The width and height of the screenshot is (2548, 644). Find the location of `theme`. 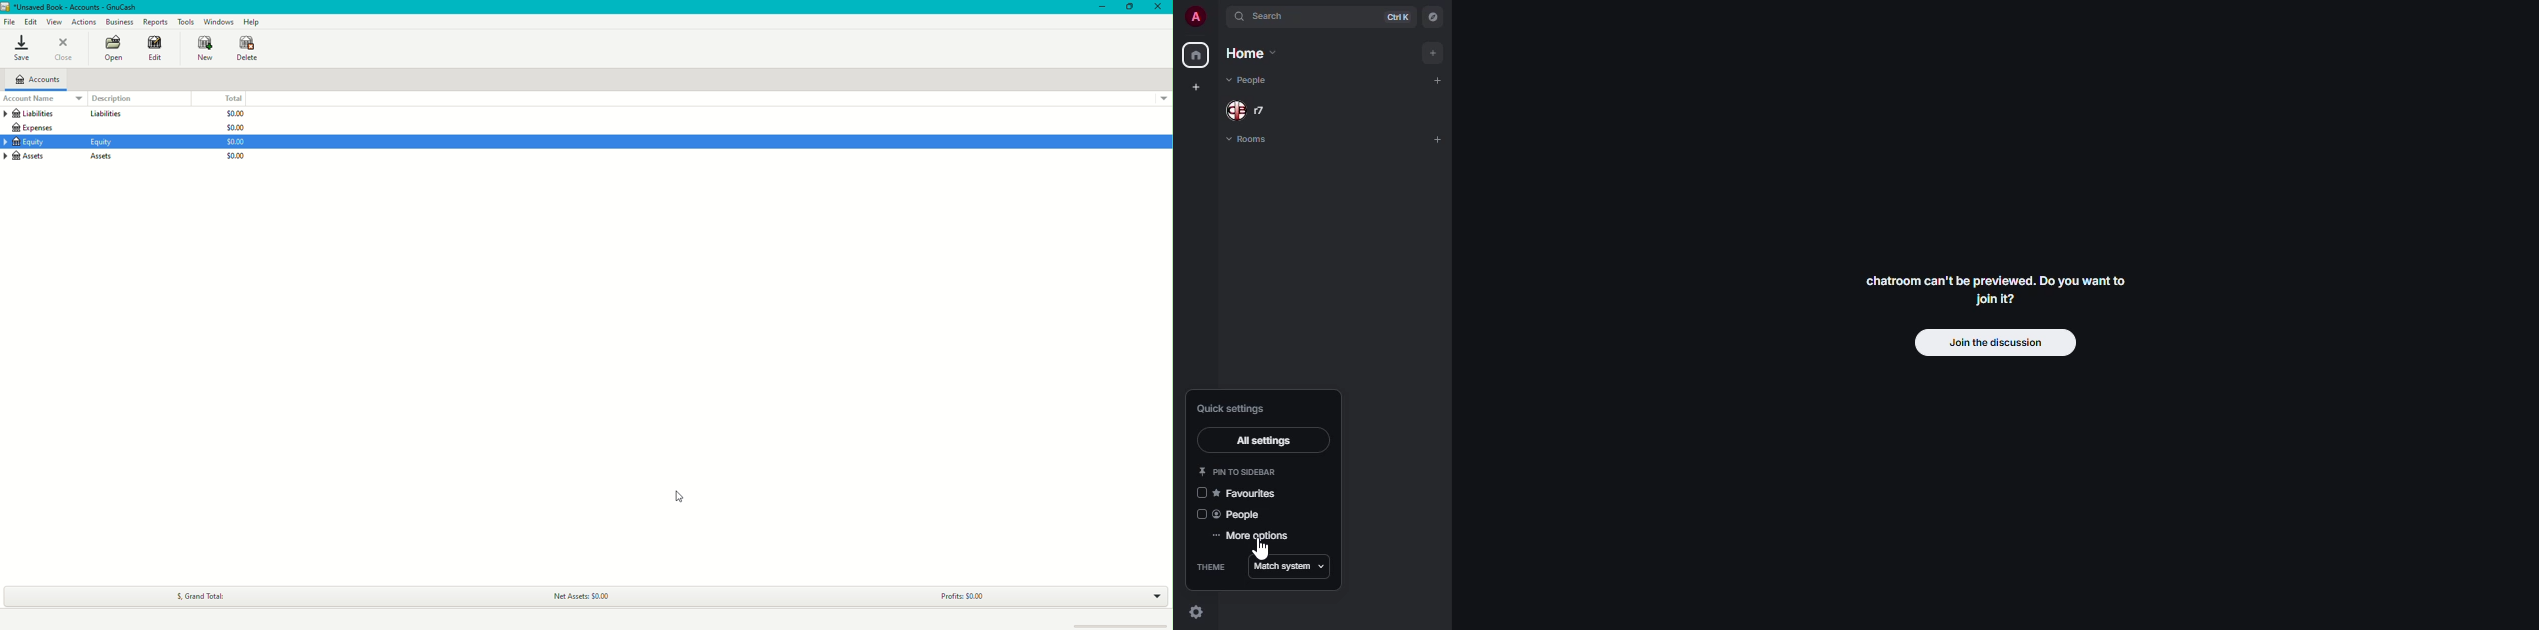

theme is located at coordinates (1213, 567).